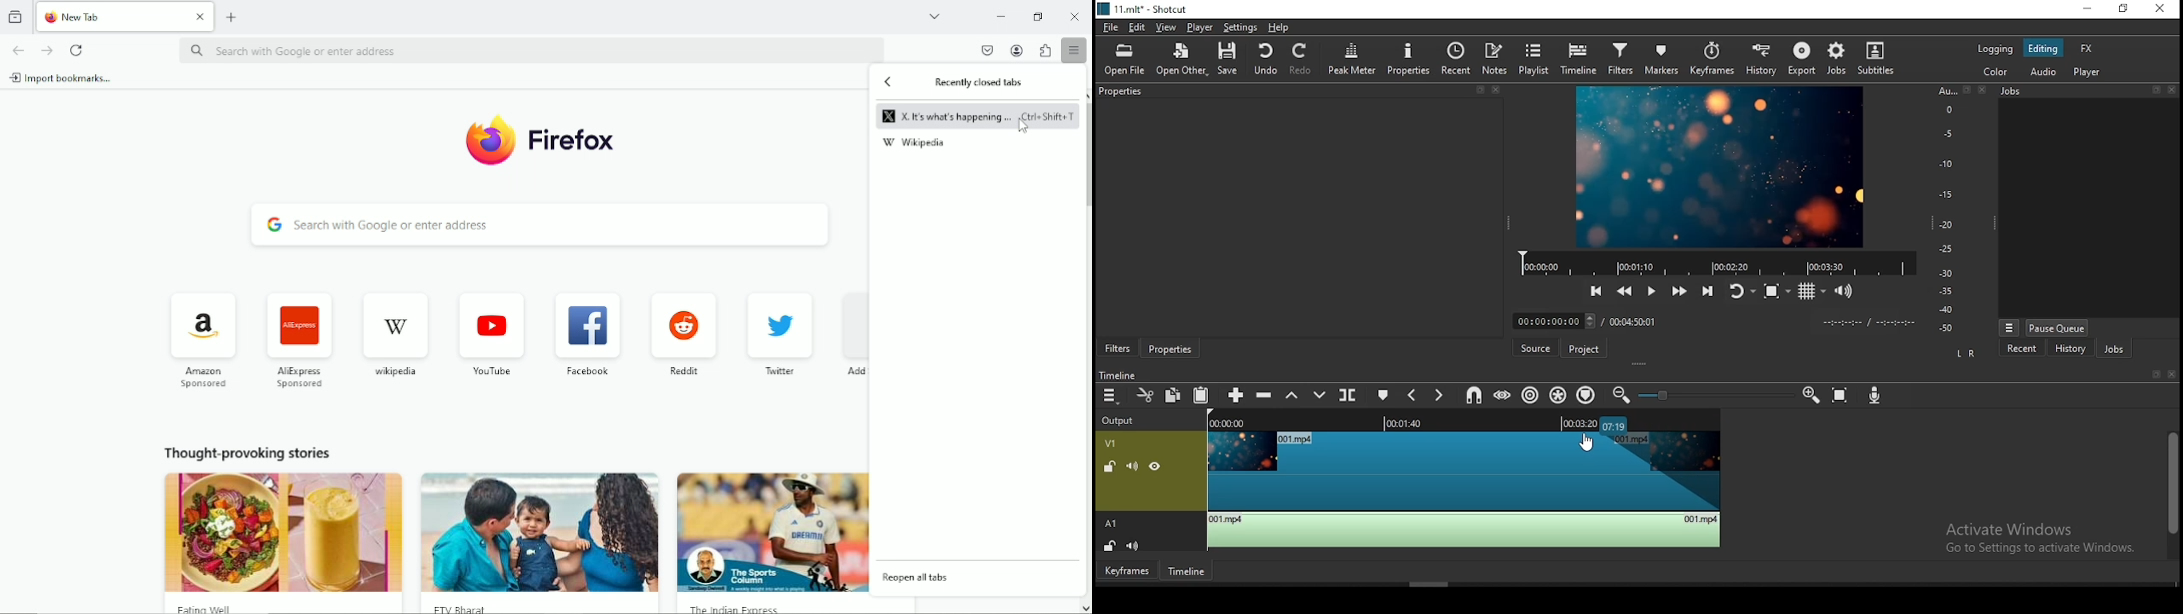 This screenshot has width=2184, height=616. I want to click on save, so click(1228, 56).